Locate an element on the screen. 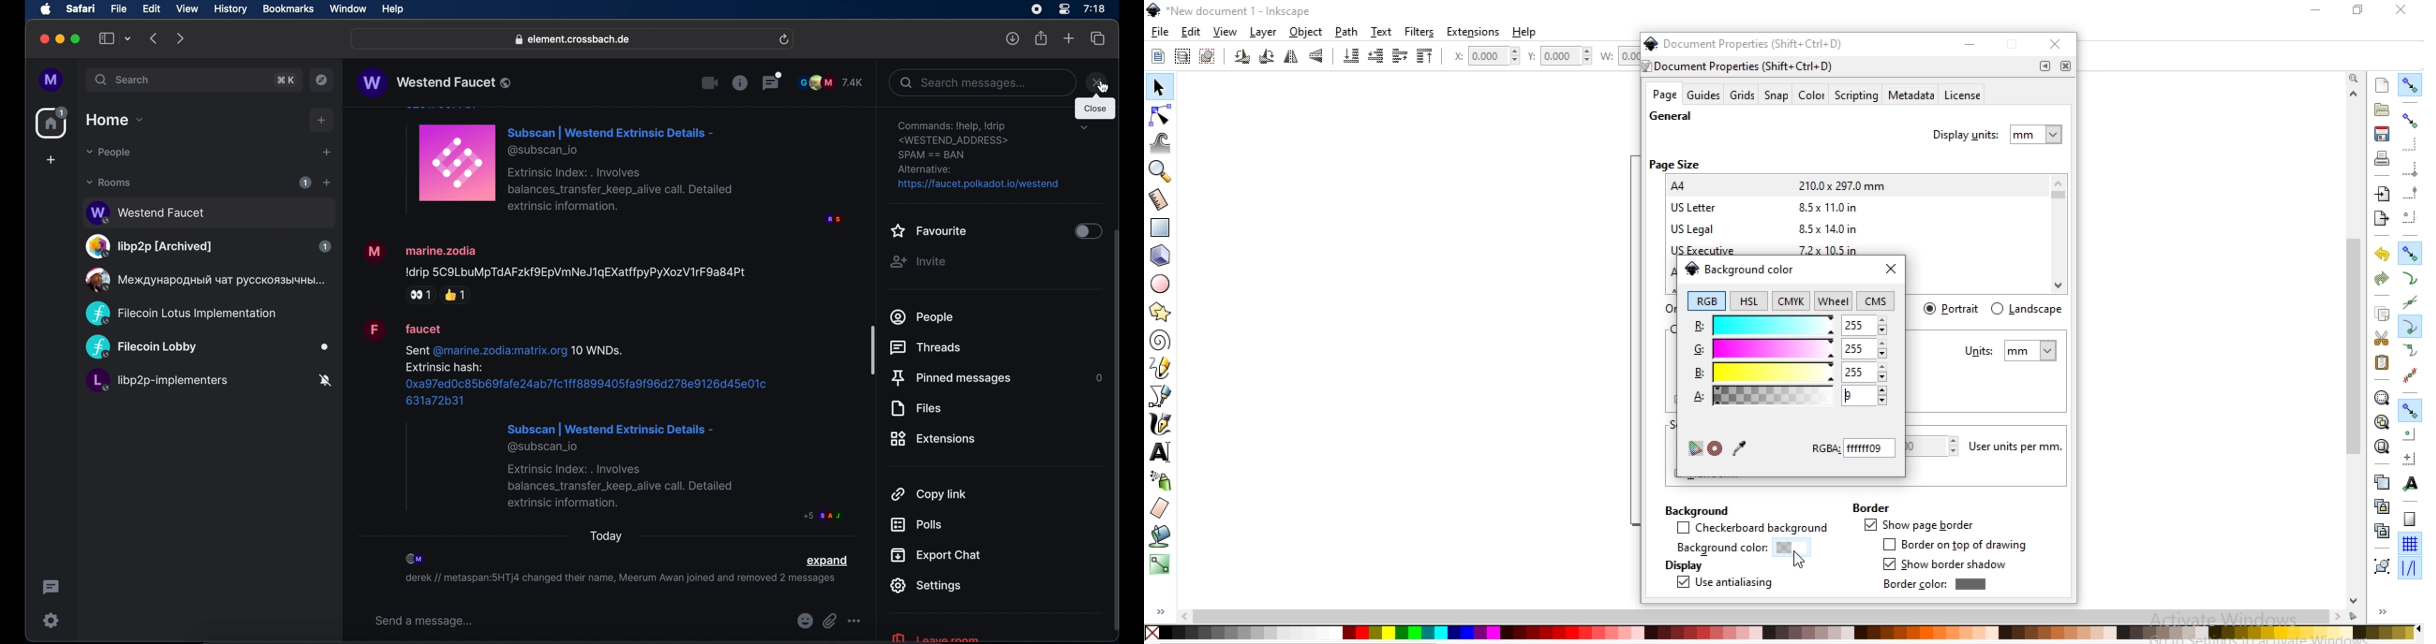 This screenshot has height=644, width=2436. color is located at coordinates (1811, 97).